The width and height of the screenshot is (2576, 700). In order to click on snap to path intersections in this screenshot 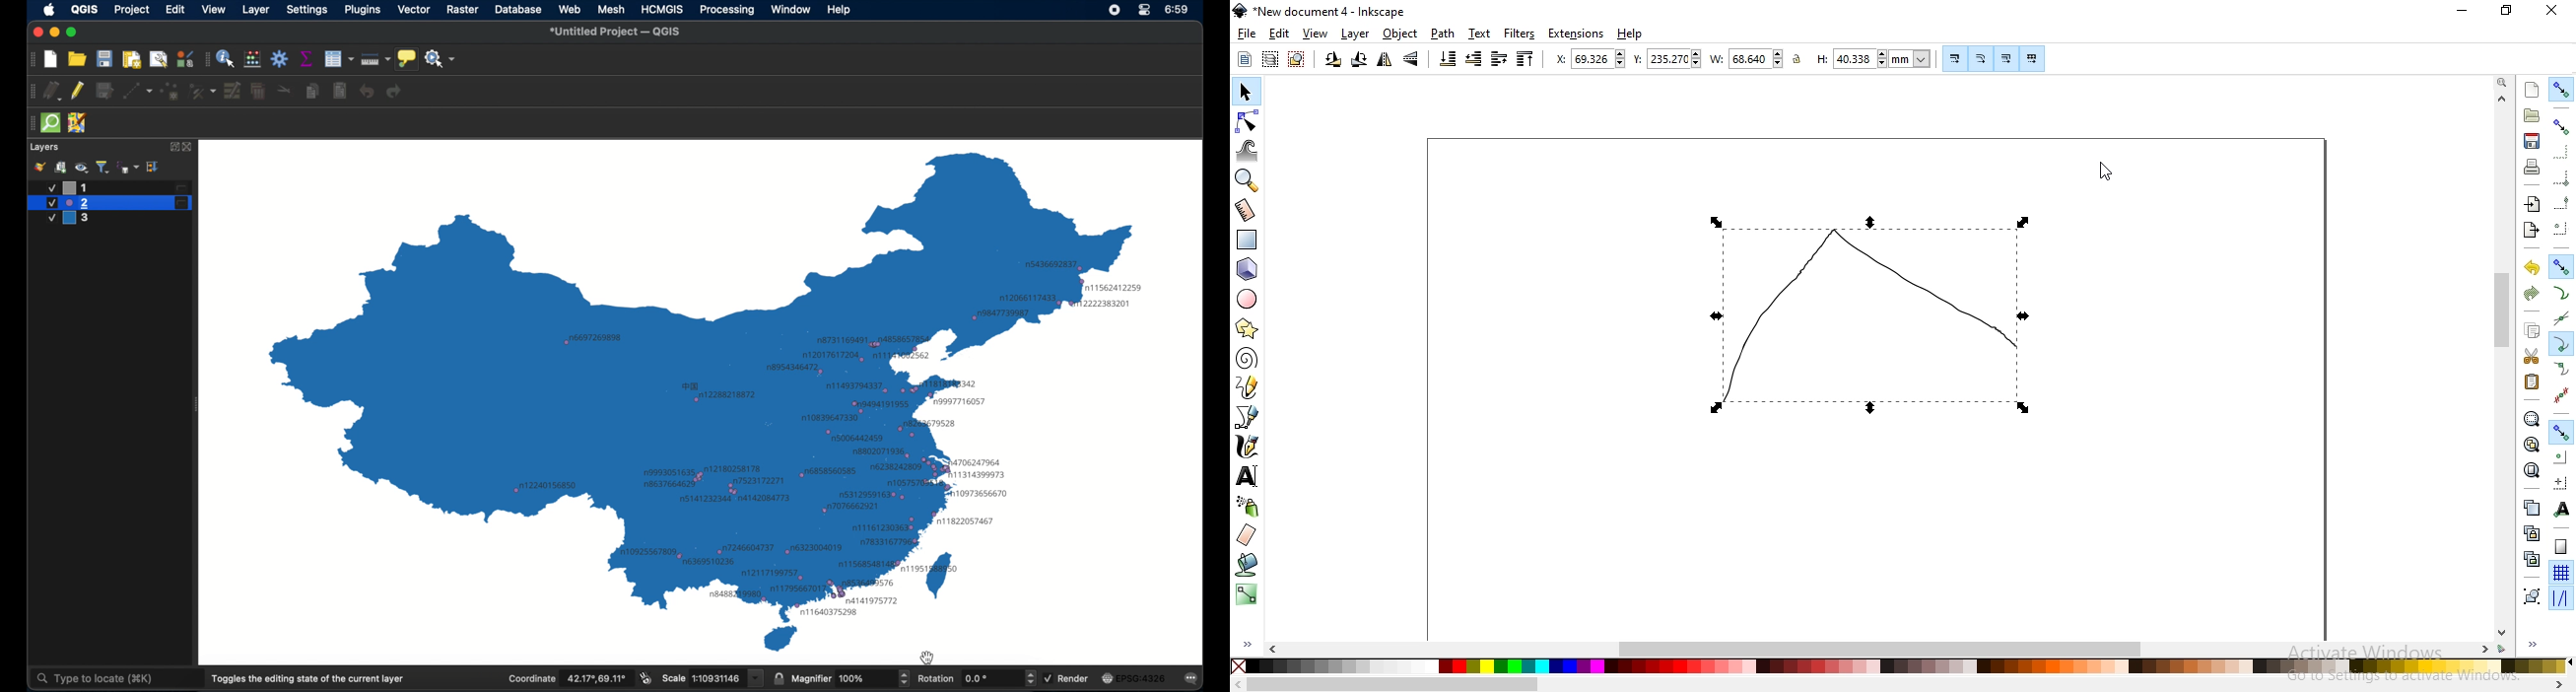, I will do `click(2558, 317)`.